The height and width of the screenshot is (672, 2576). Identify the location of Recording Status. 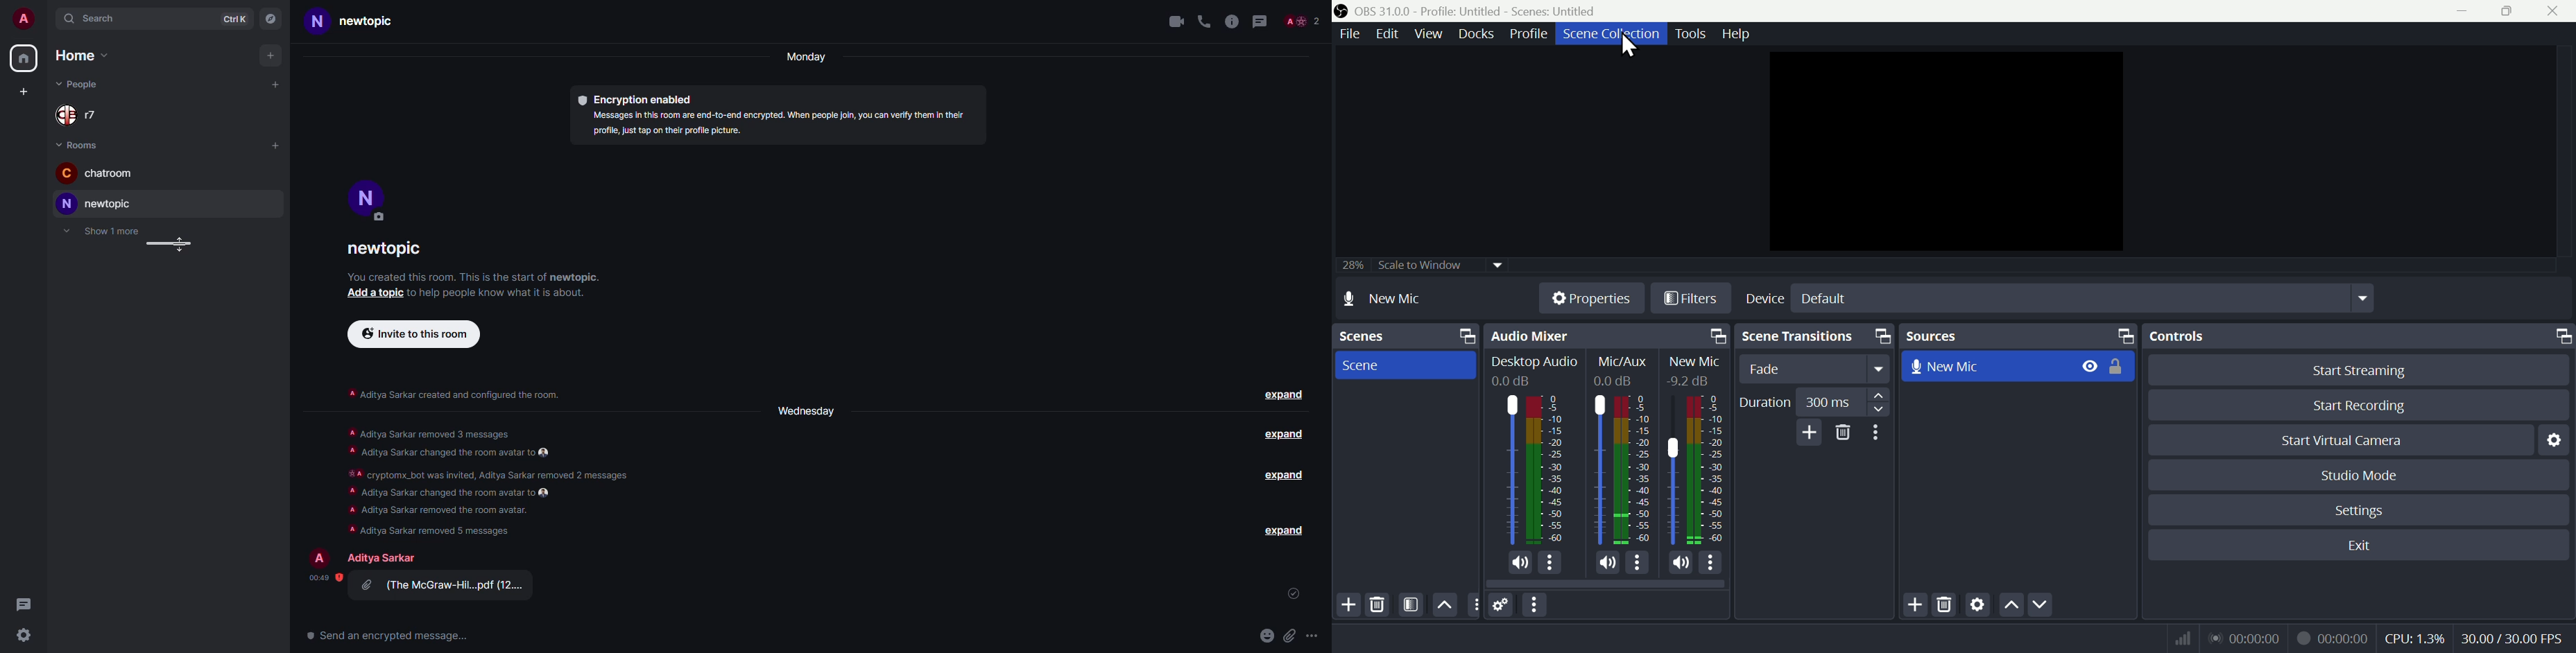
(2332, 638).